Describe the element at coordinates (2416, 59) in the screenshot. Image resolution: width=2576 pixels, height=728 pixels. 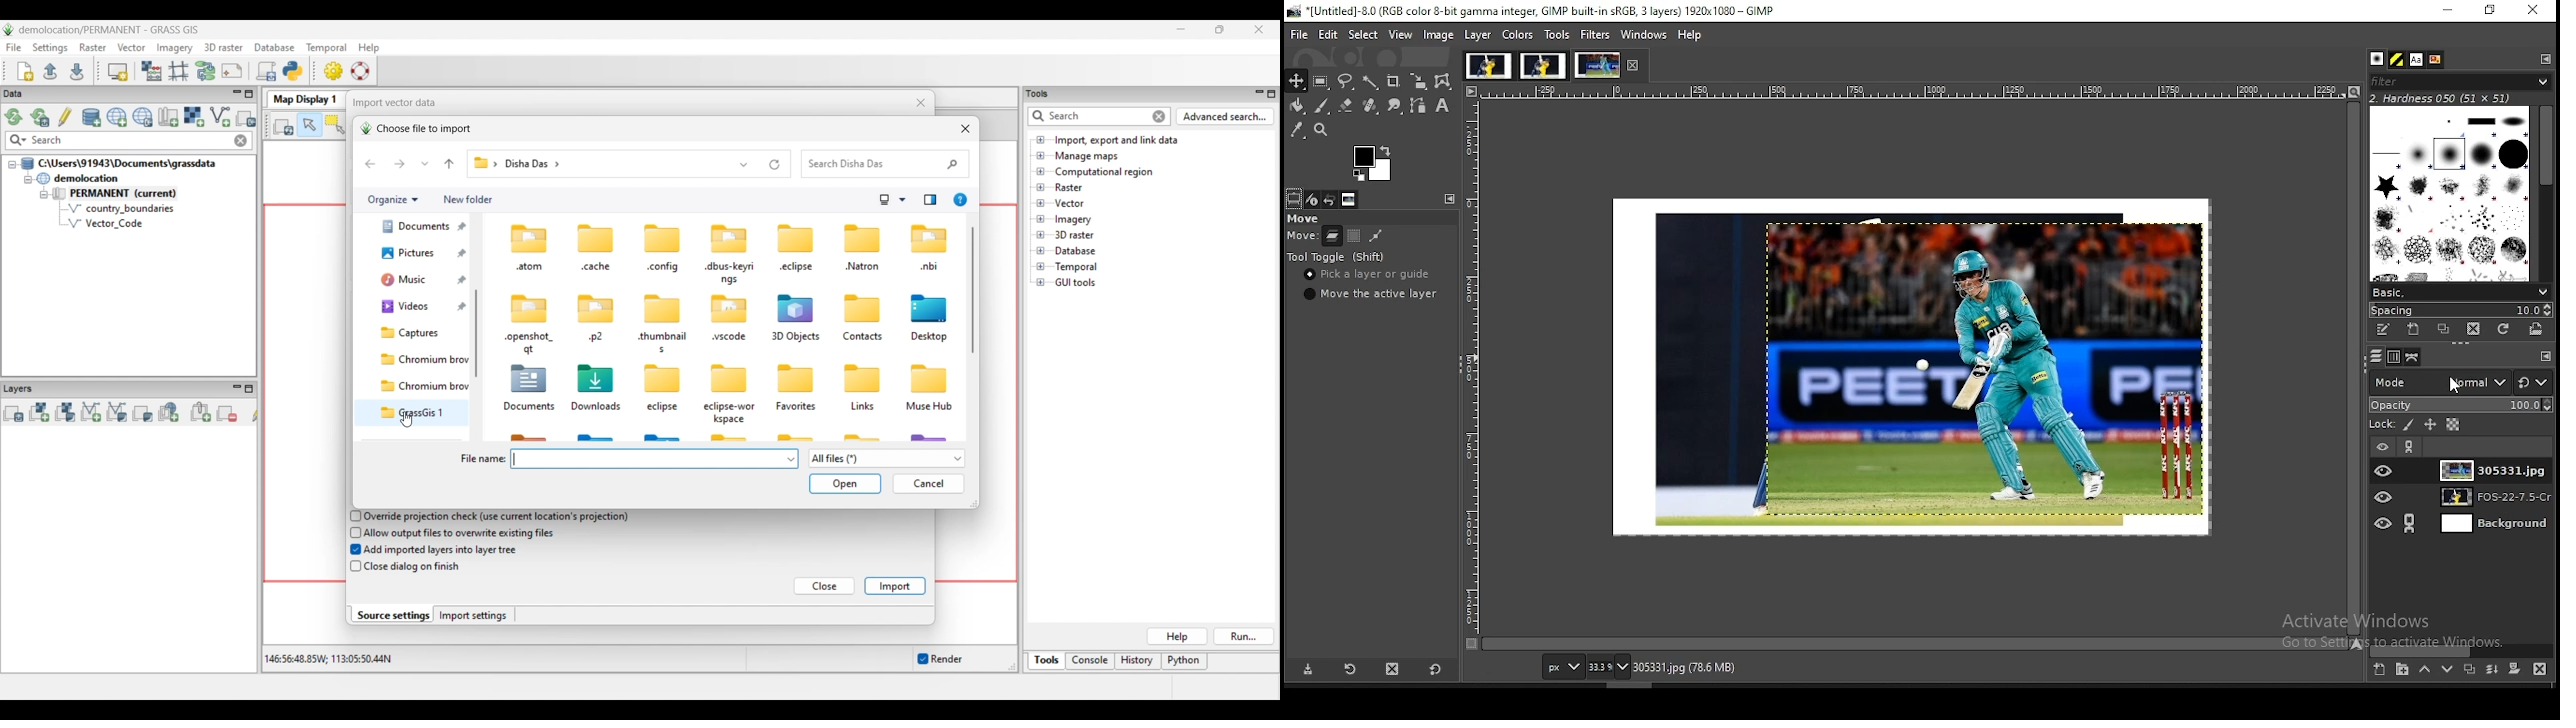
I see `fonts` at that location.